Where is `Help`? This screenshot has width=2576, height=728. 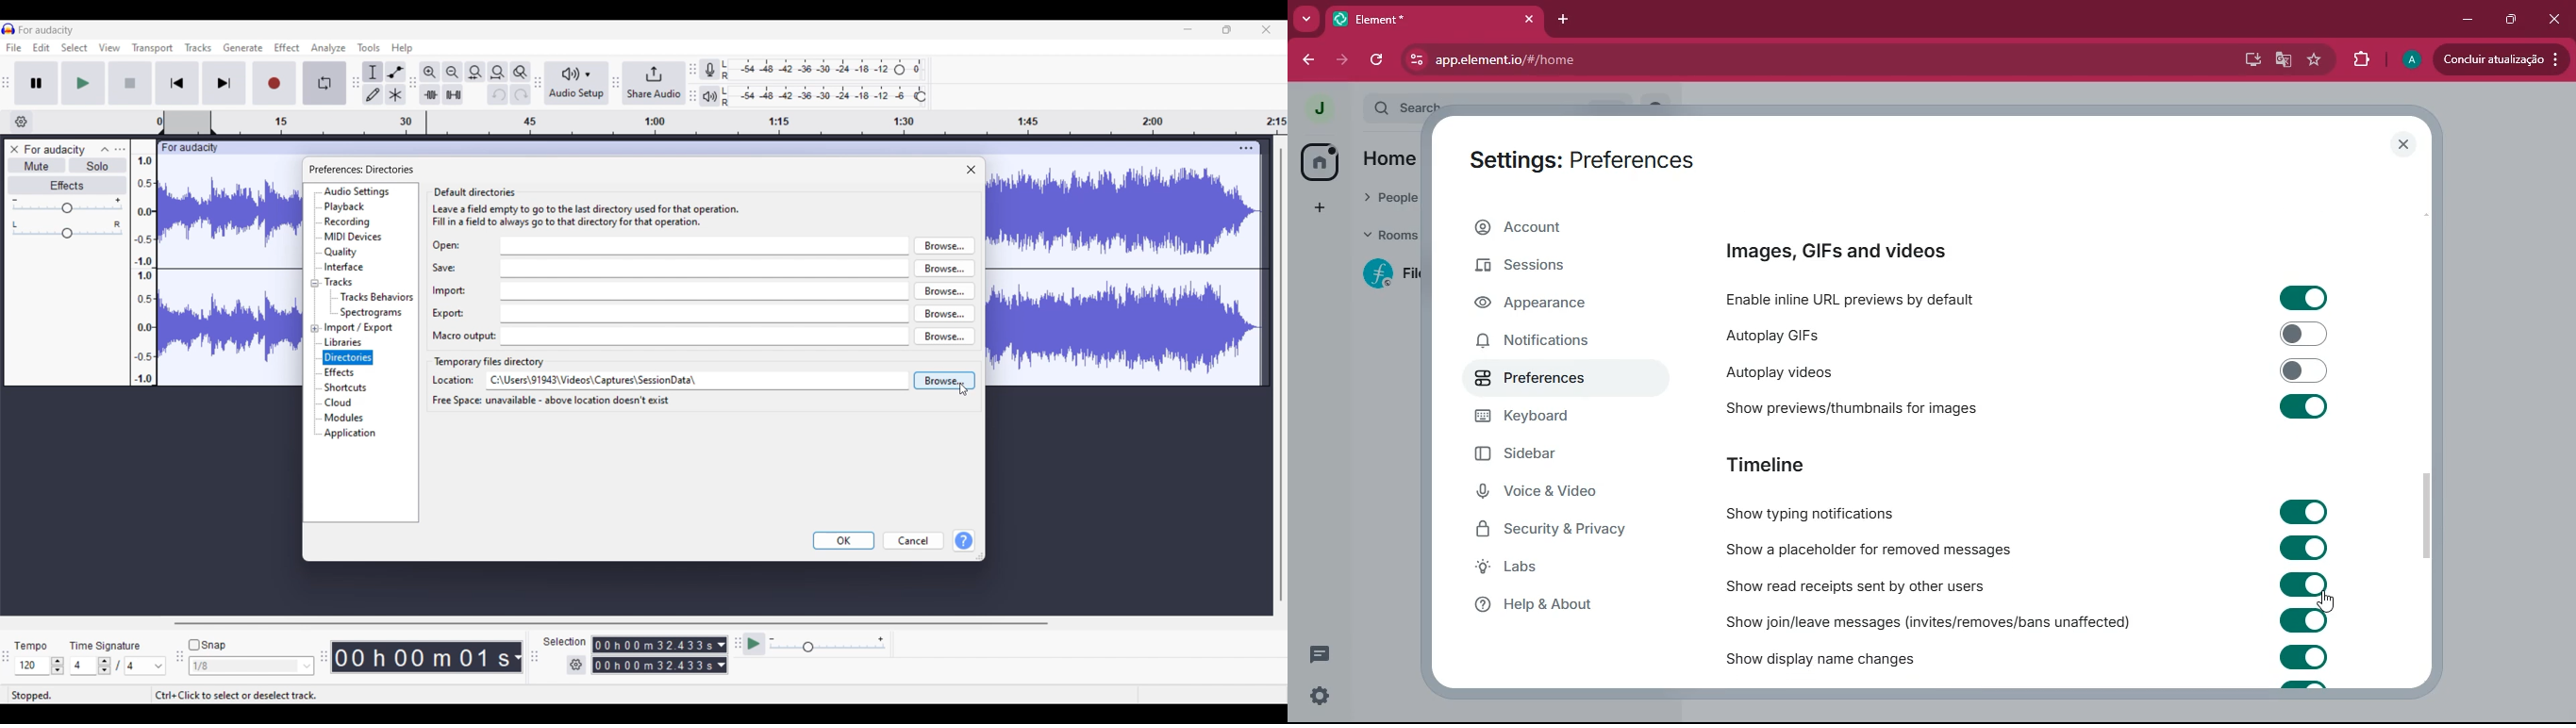
Help is located at coordinates (964, 540).